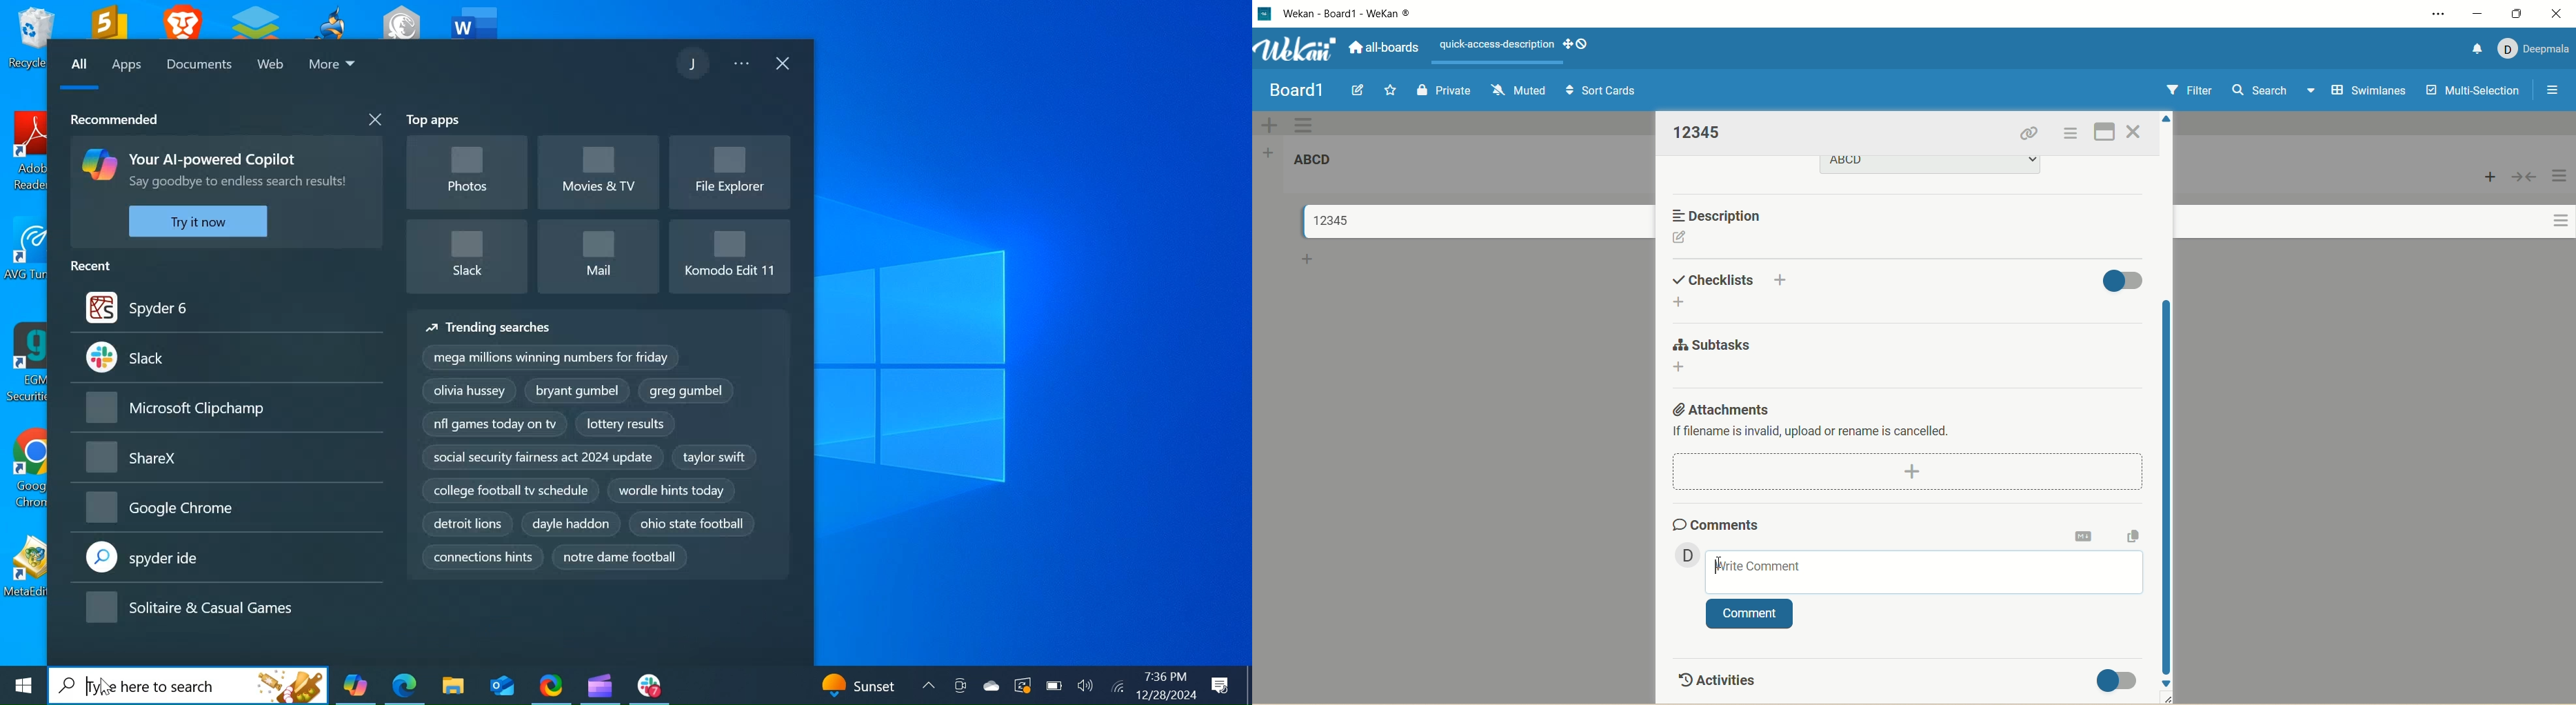 The image size is (2576, 728). Describe the element at coordinates (95, 264) in the screenshot. I see `Recent` at that location.